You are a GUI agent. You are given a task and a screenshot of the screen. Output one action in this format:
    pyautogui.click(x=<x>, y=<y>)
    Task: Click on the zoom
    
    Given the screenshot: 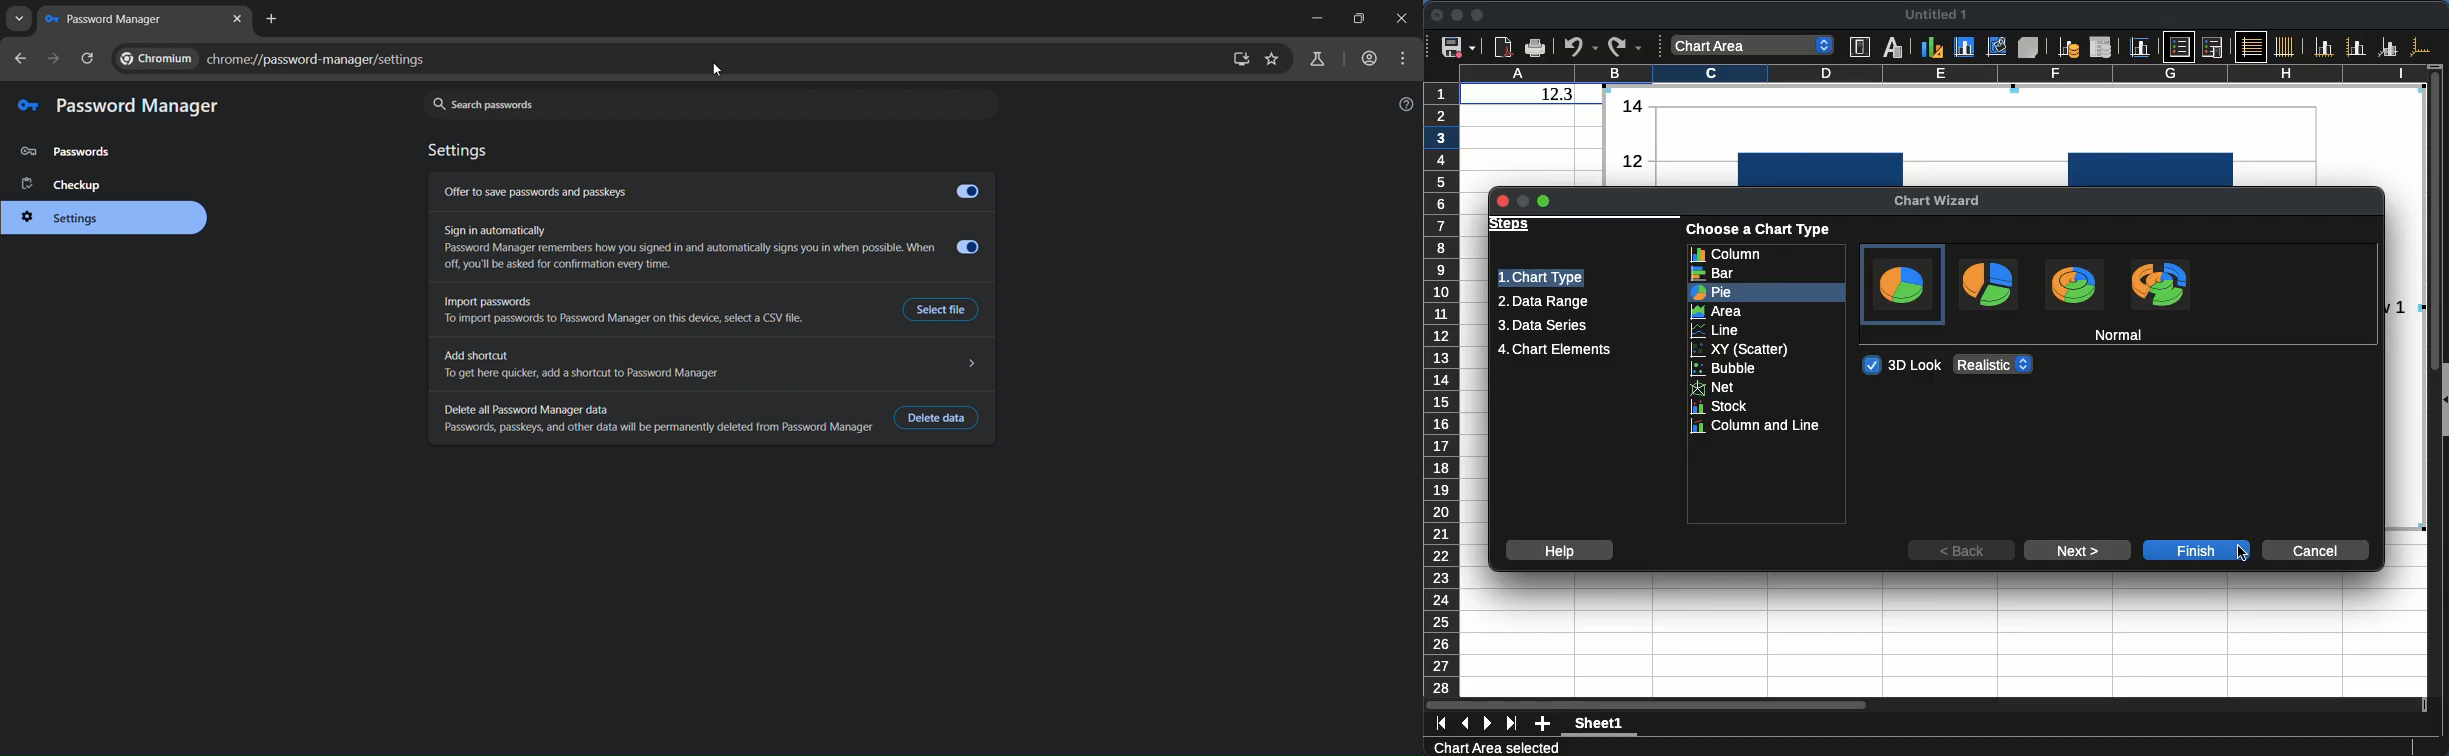 What is the action you would take?
    pyautogui.click(x=1239, y=61)
    